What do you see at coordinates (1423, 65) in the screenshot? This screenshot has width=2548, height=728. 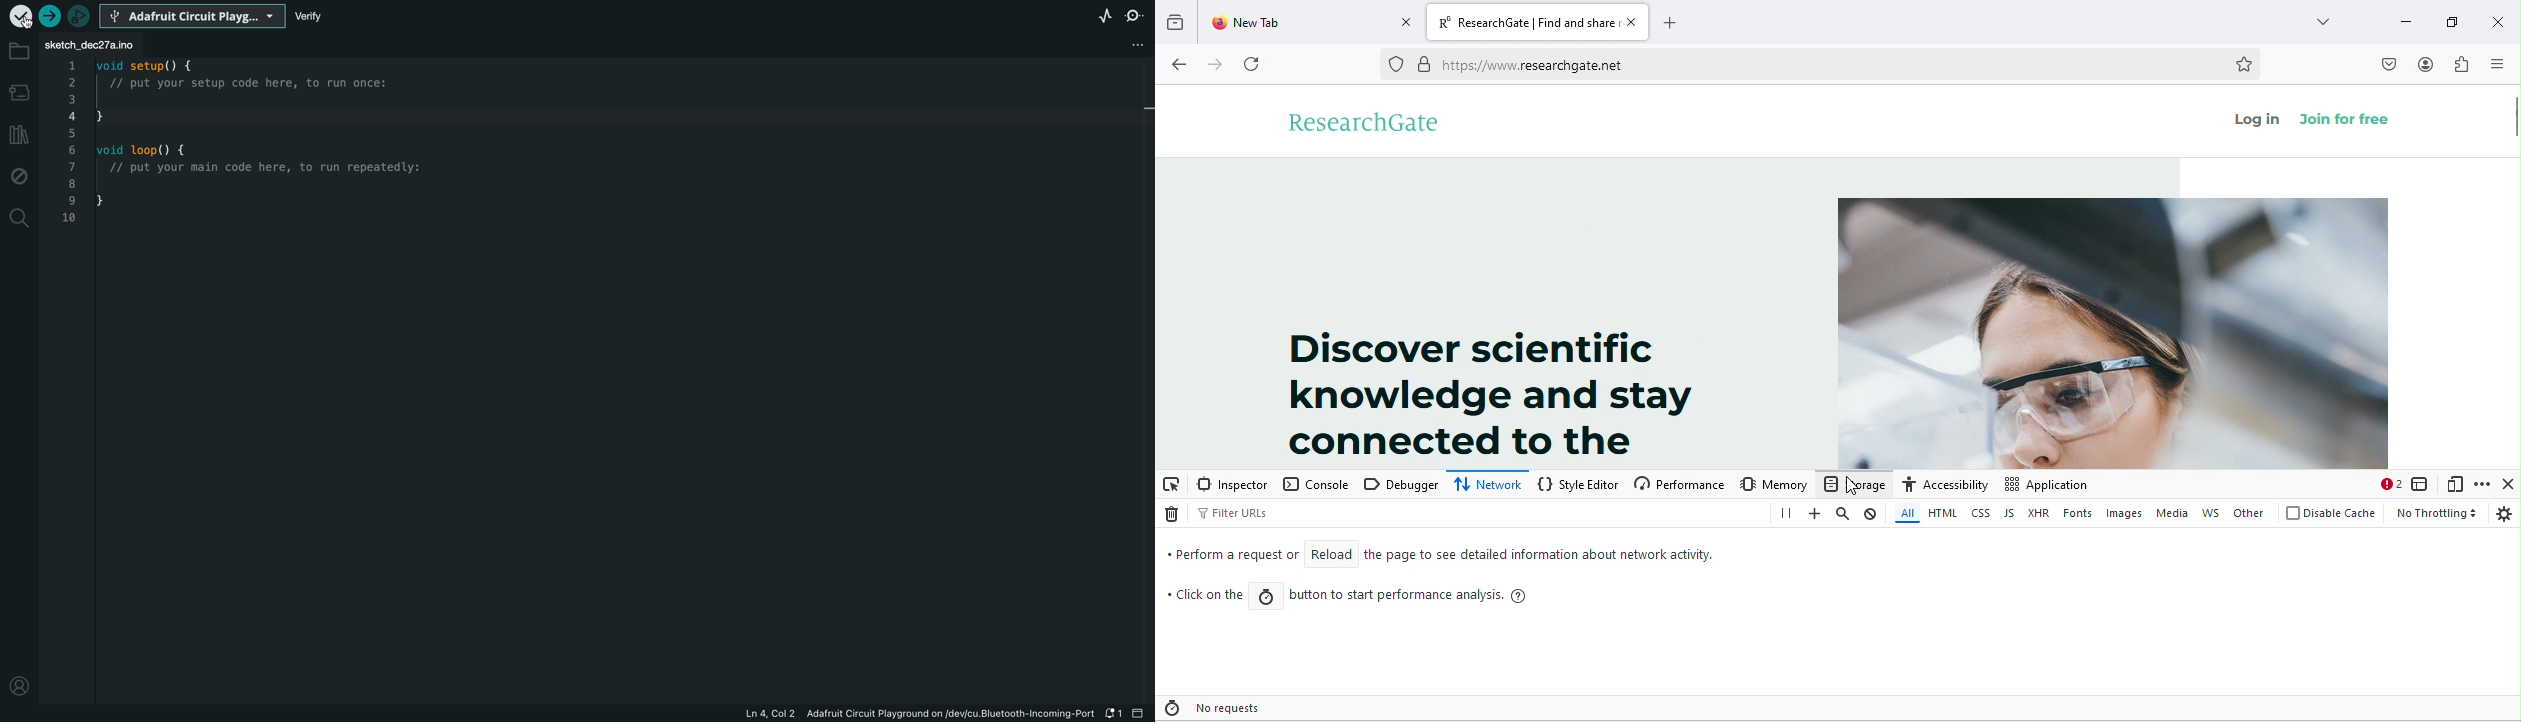 I see `secure` at bounding box center [1423, 65].